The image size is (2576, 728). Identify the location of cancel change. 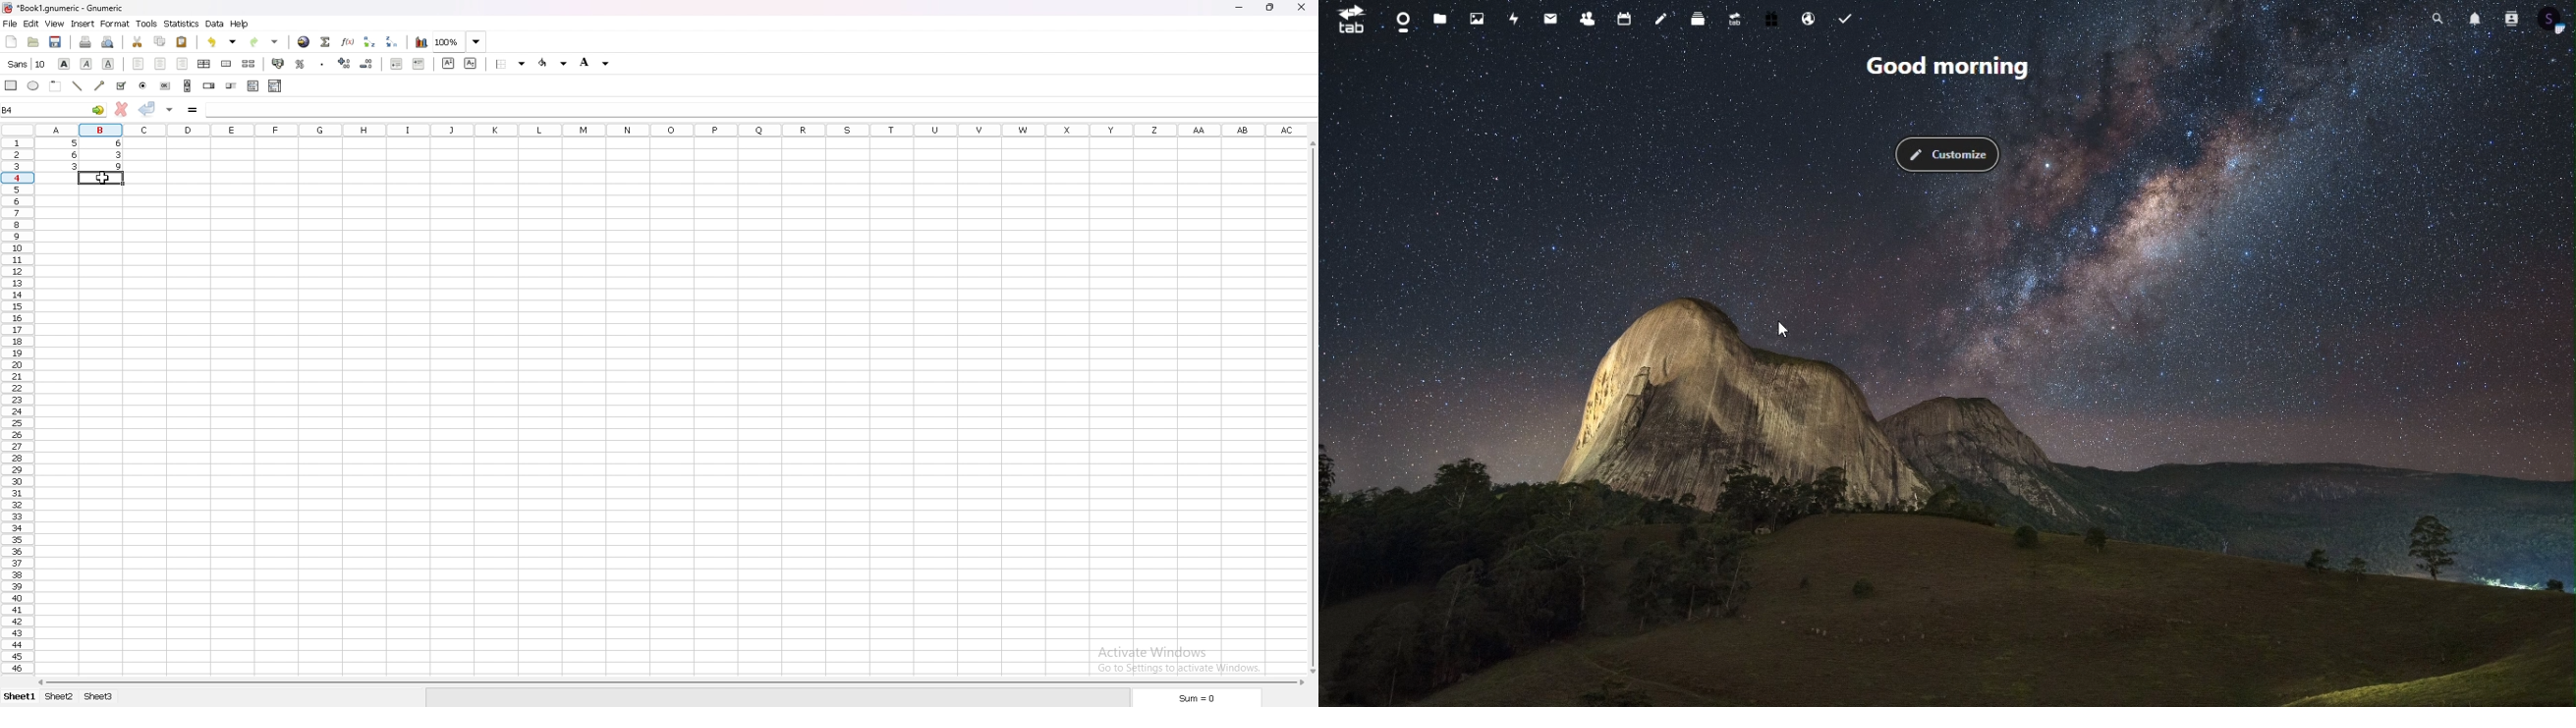
(120, 111).